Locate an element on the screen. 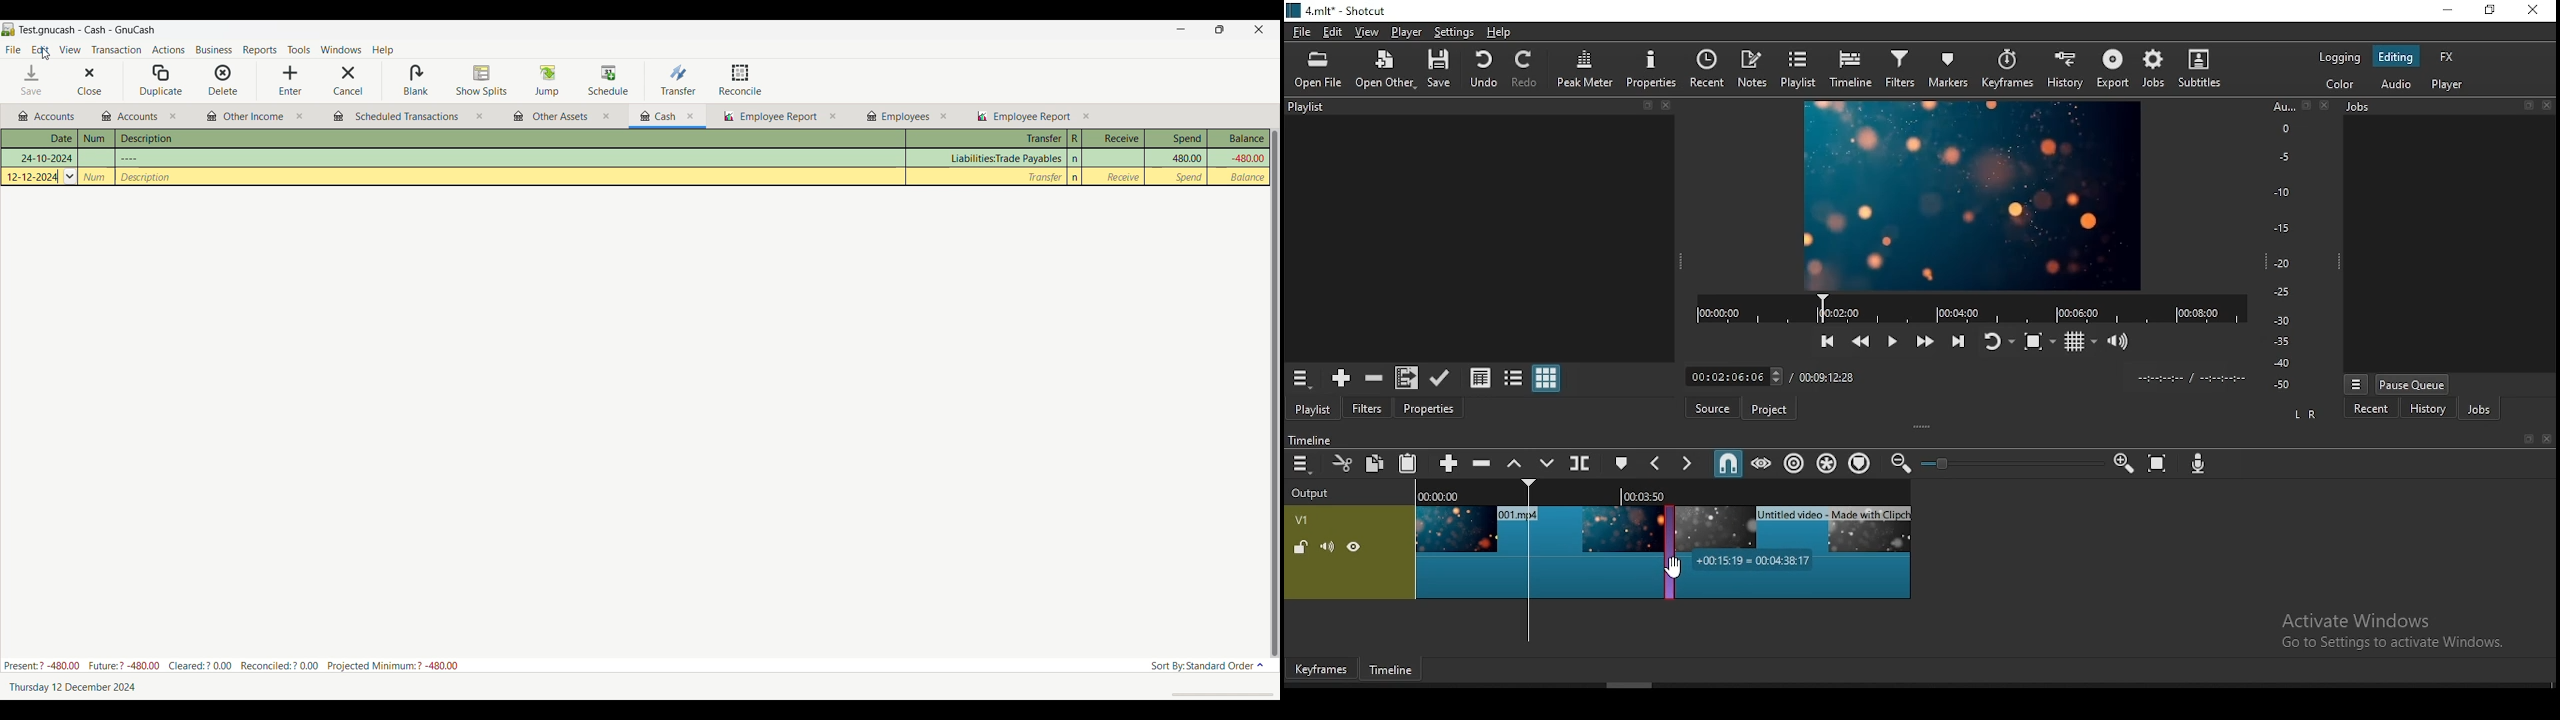 The image size is (2576, 728). Description column is located at coordinates (147, 139).